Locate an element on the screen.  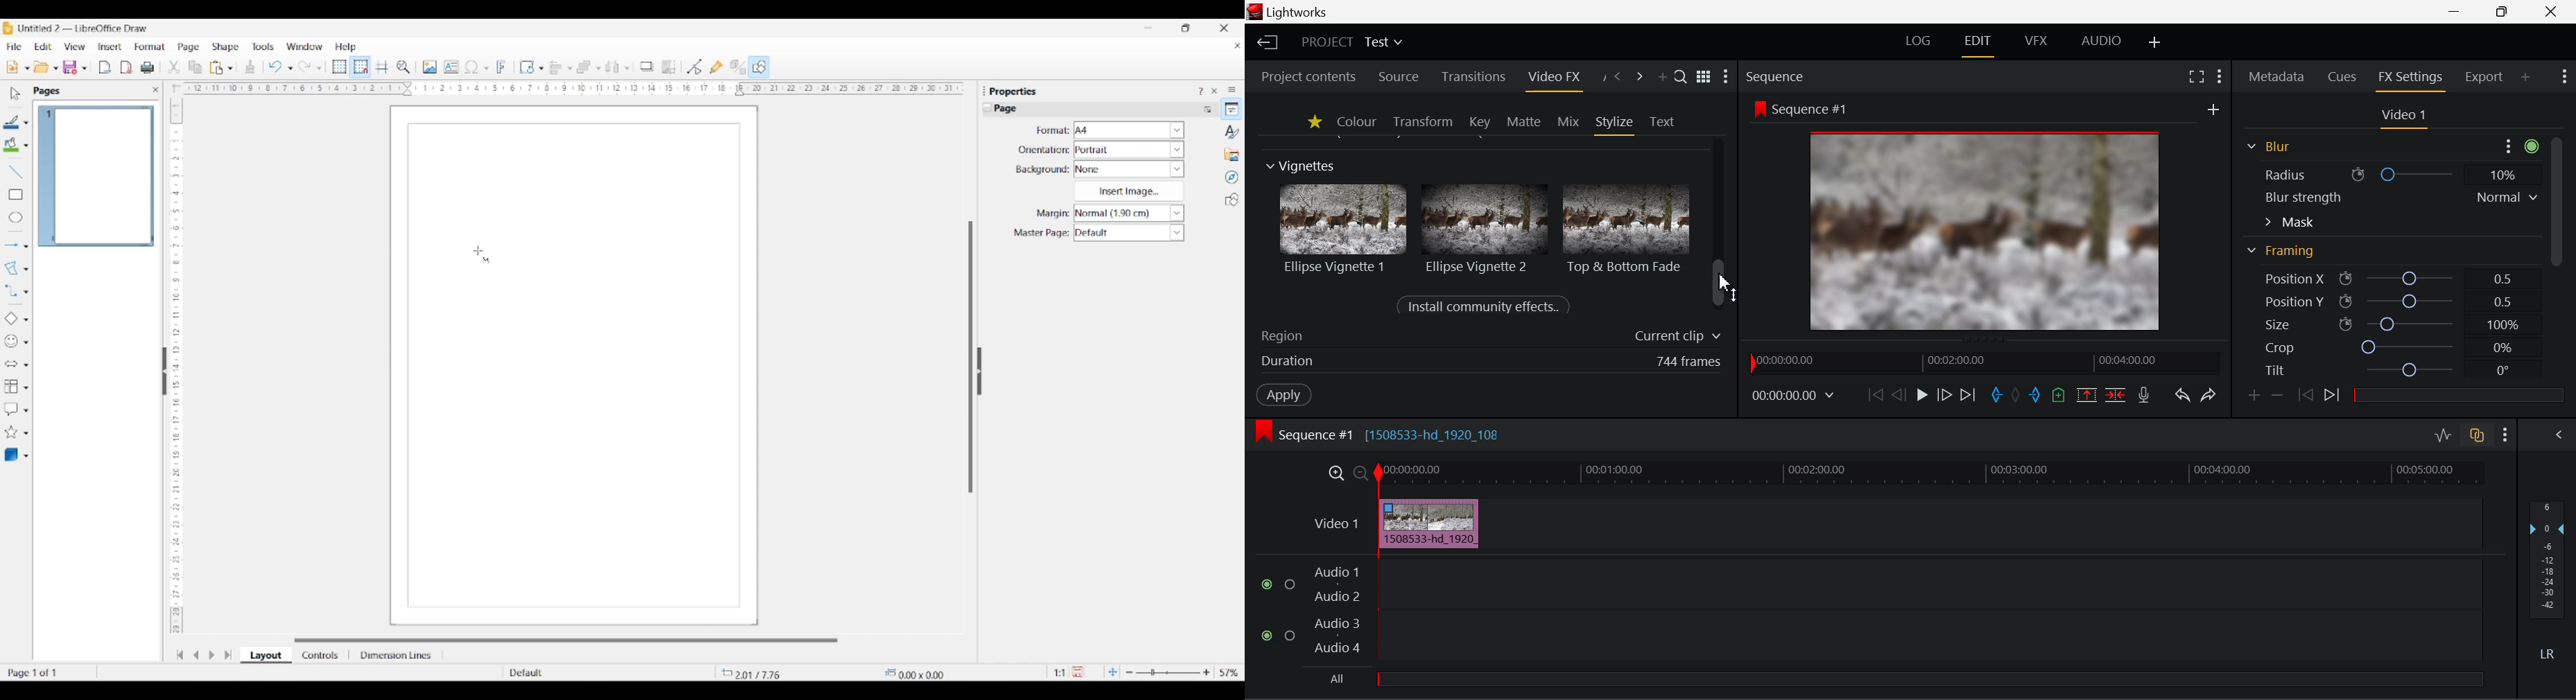
Colour is located at coordinates (1356, 121).